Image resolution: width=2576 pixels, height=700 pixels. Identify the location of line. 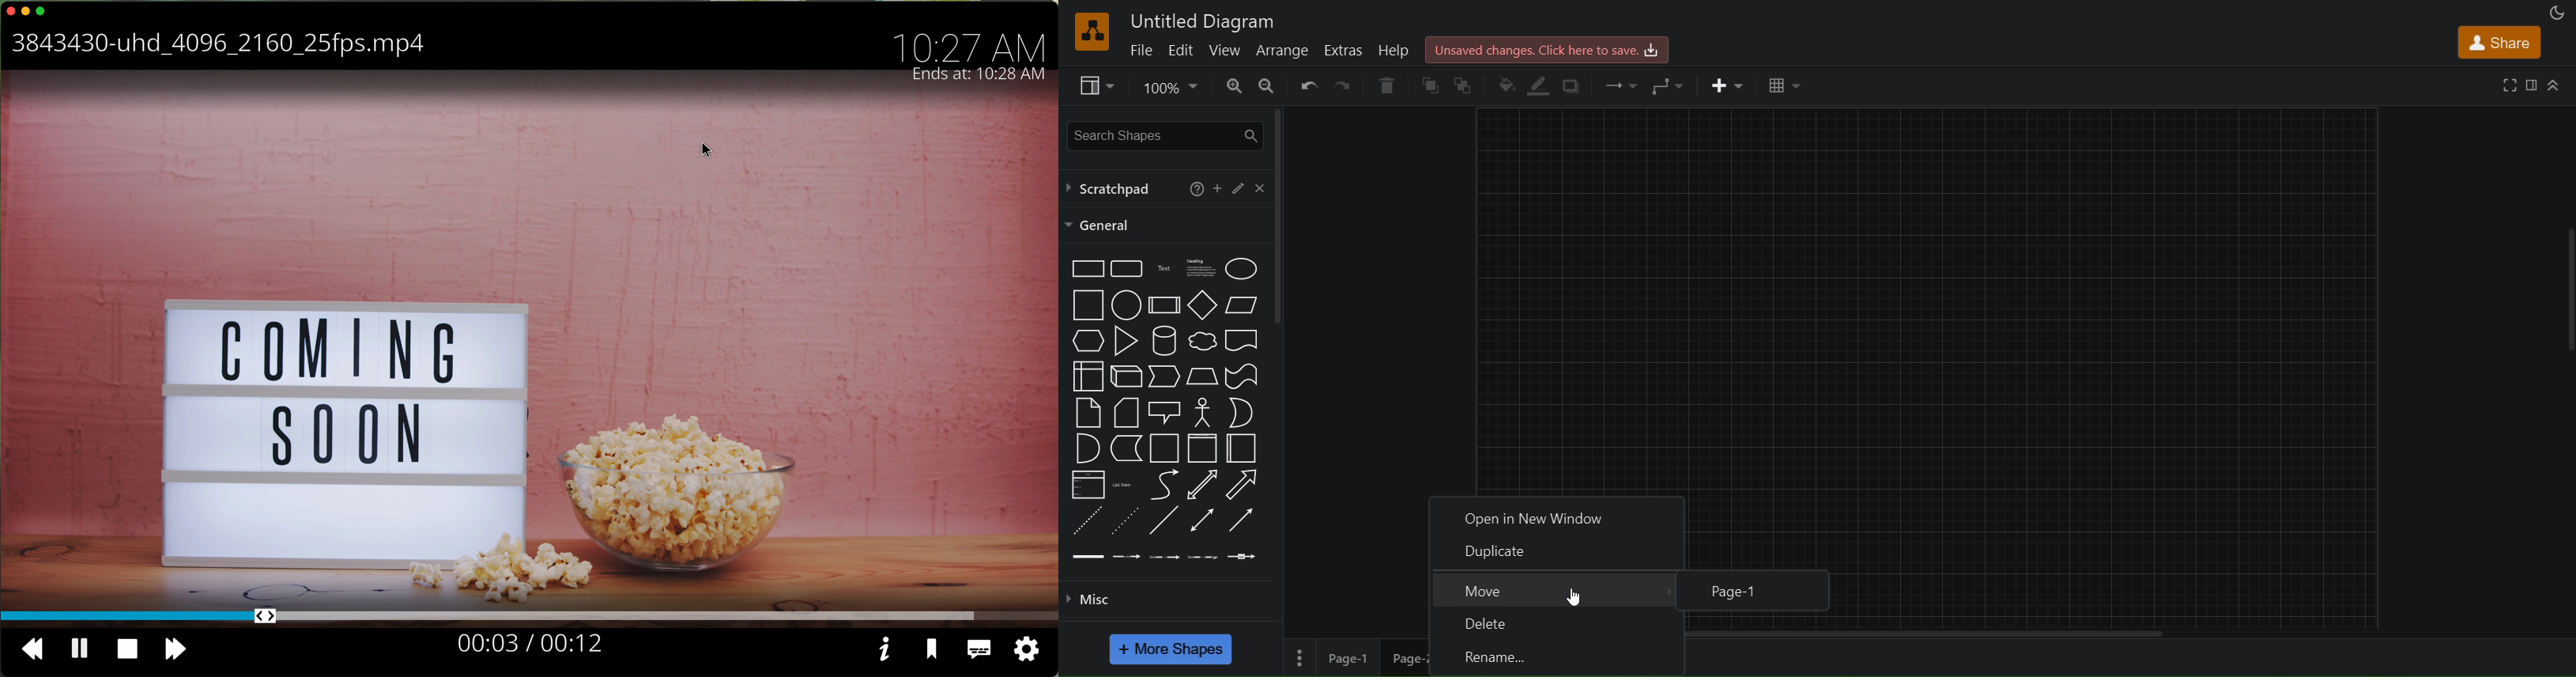
(1162, 520).